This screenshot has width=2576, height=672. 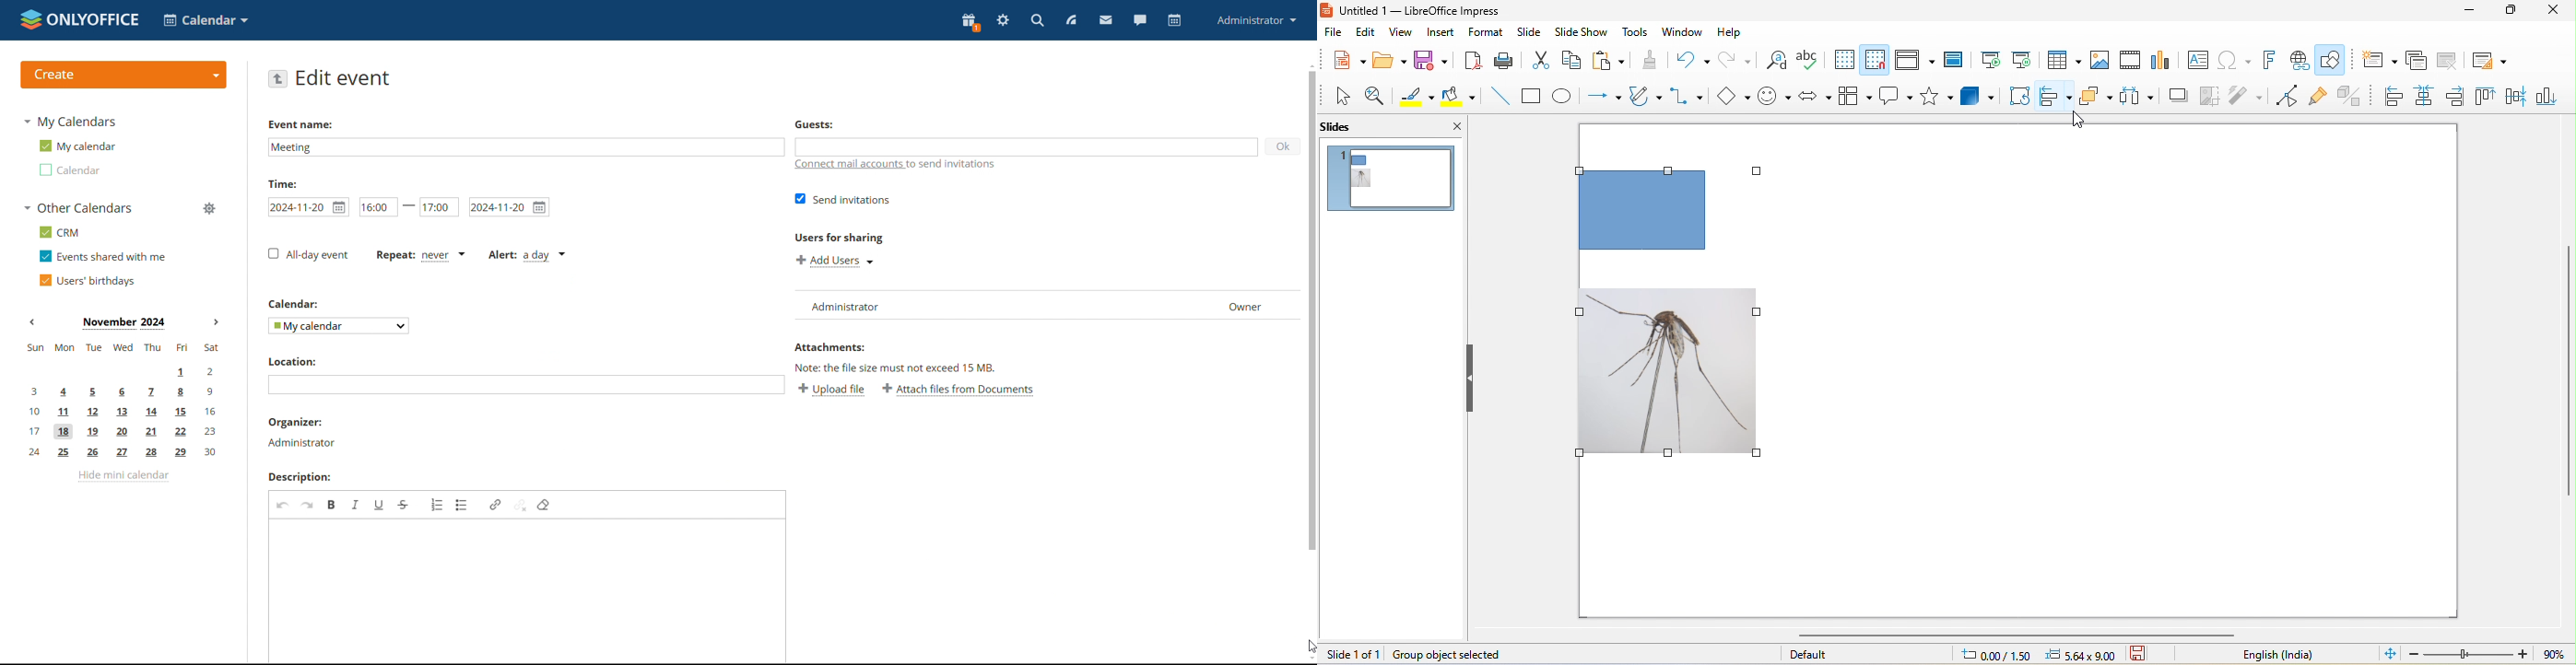 I want to click on scroll up, so click(x=1309, y=64).